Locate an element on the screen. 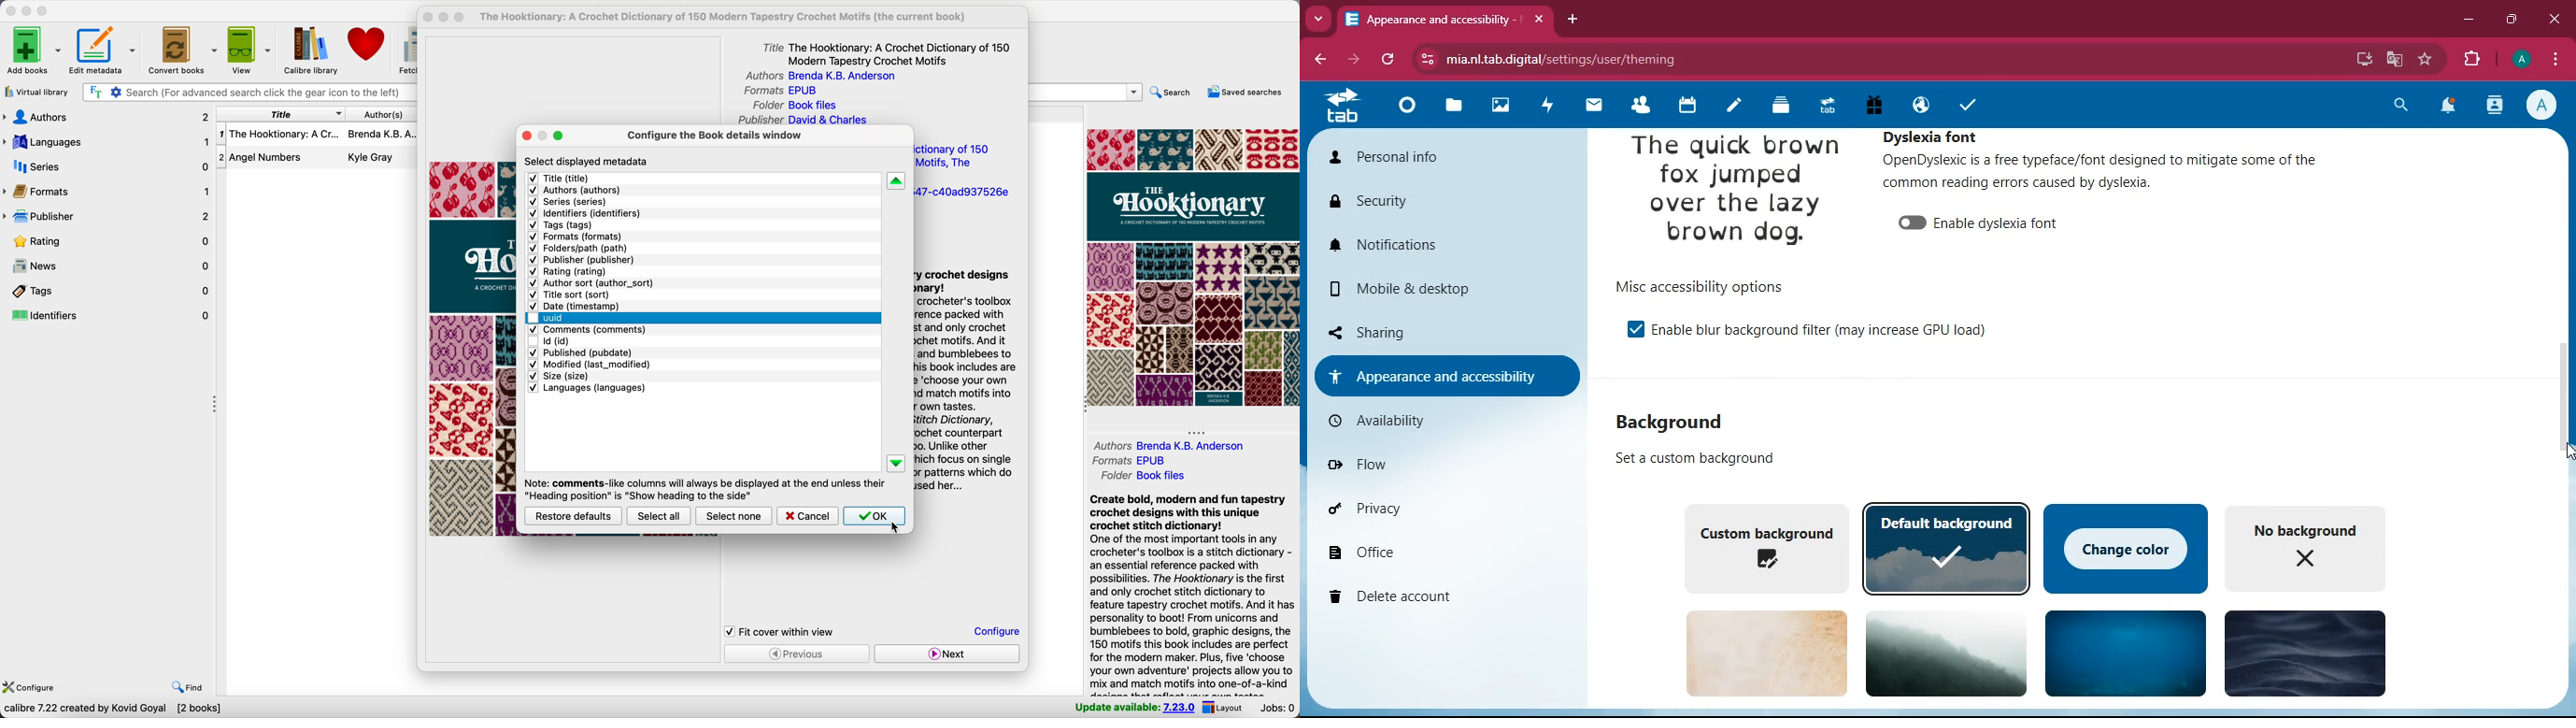  minimize is located at coordinates (29, 10).